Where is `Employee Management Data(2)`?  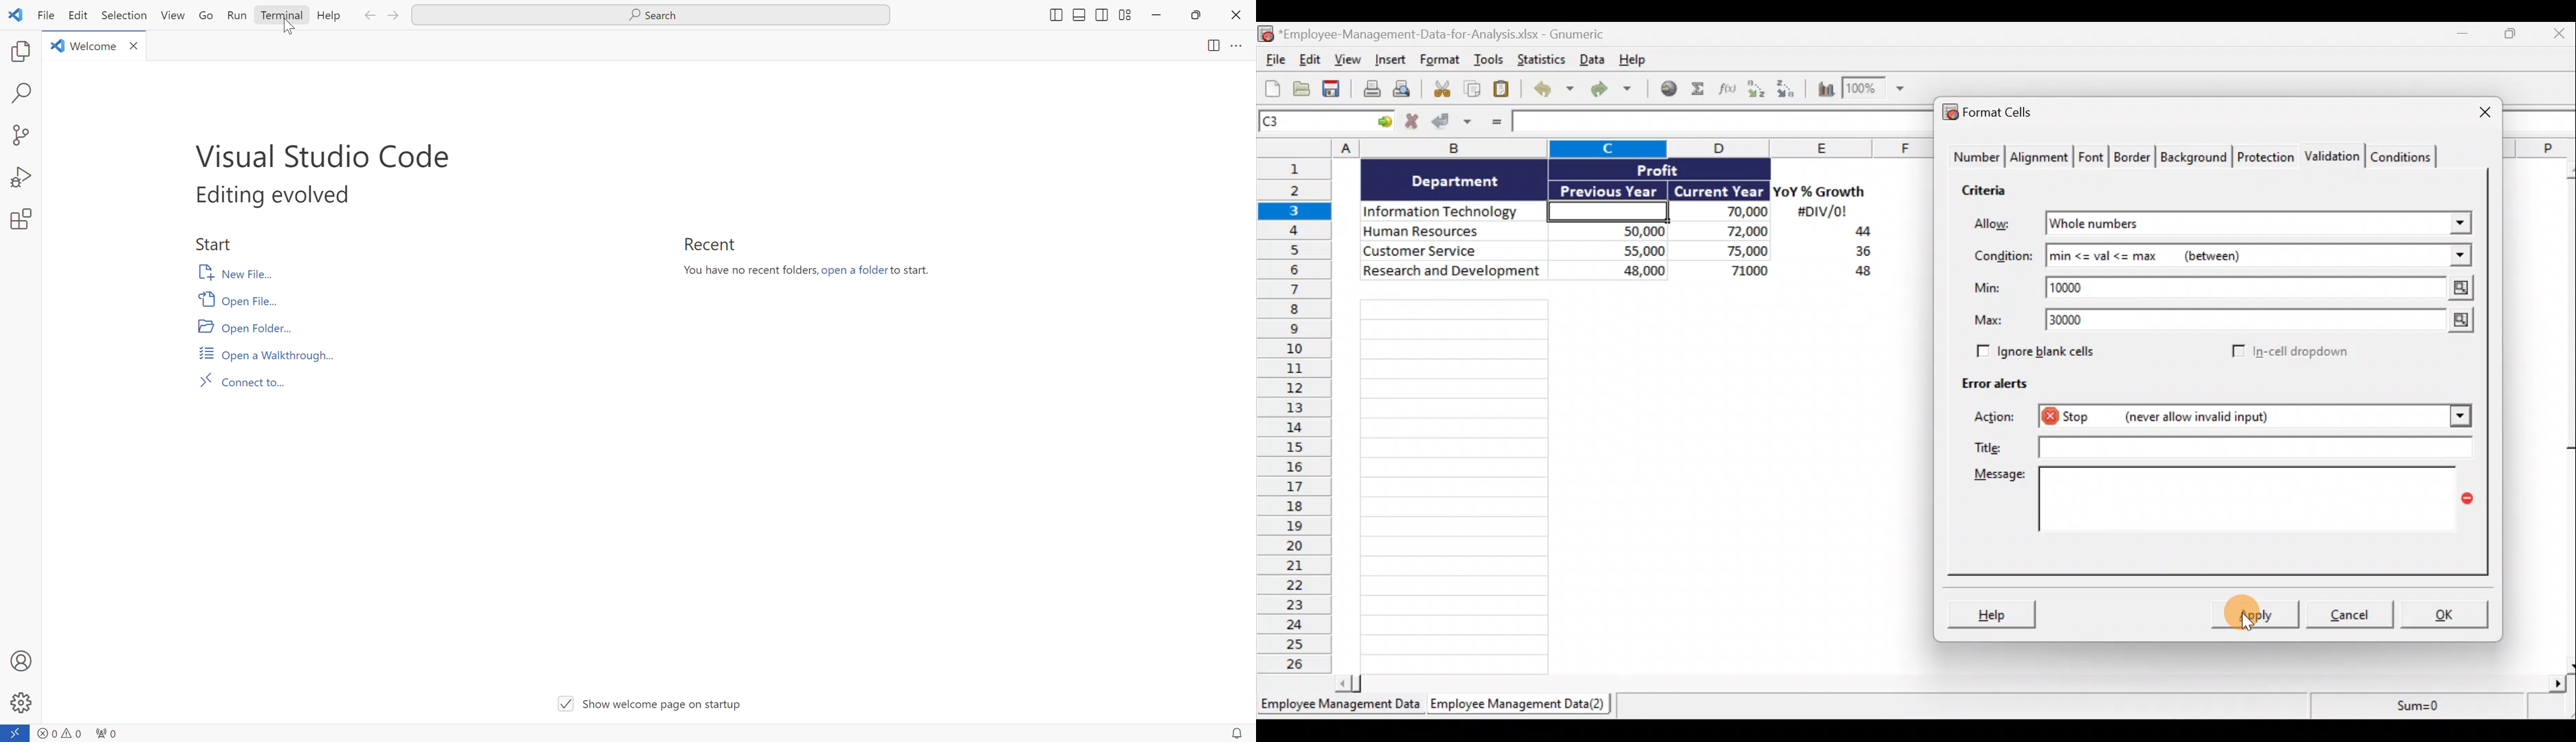
Employee Management Data(2) is located at coordinates (1515, 706).